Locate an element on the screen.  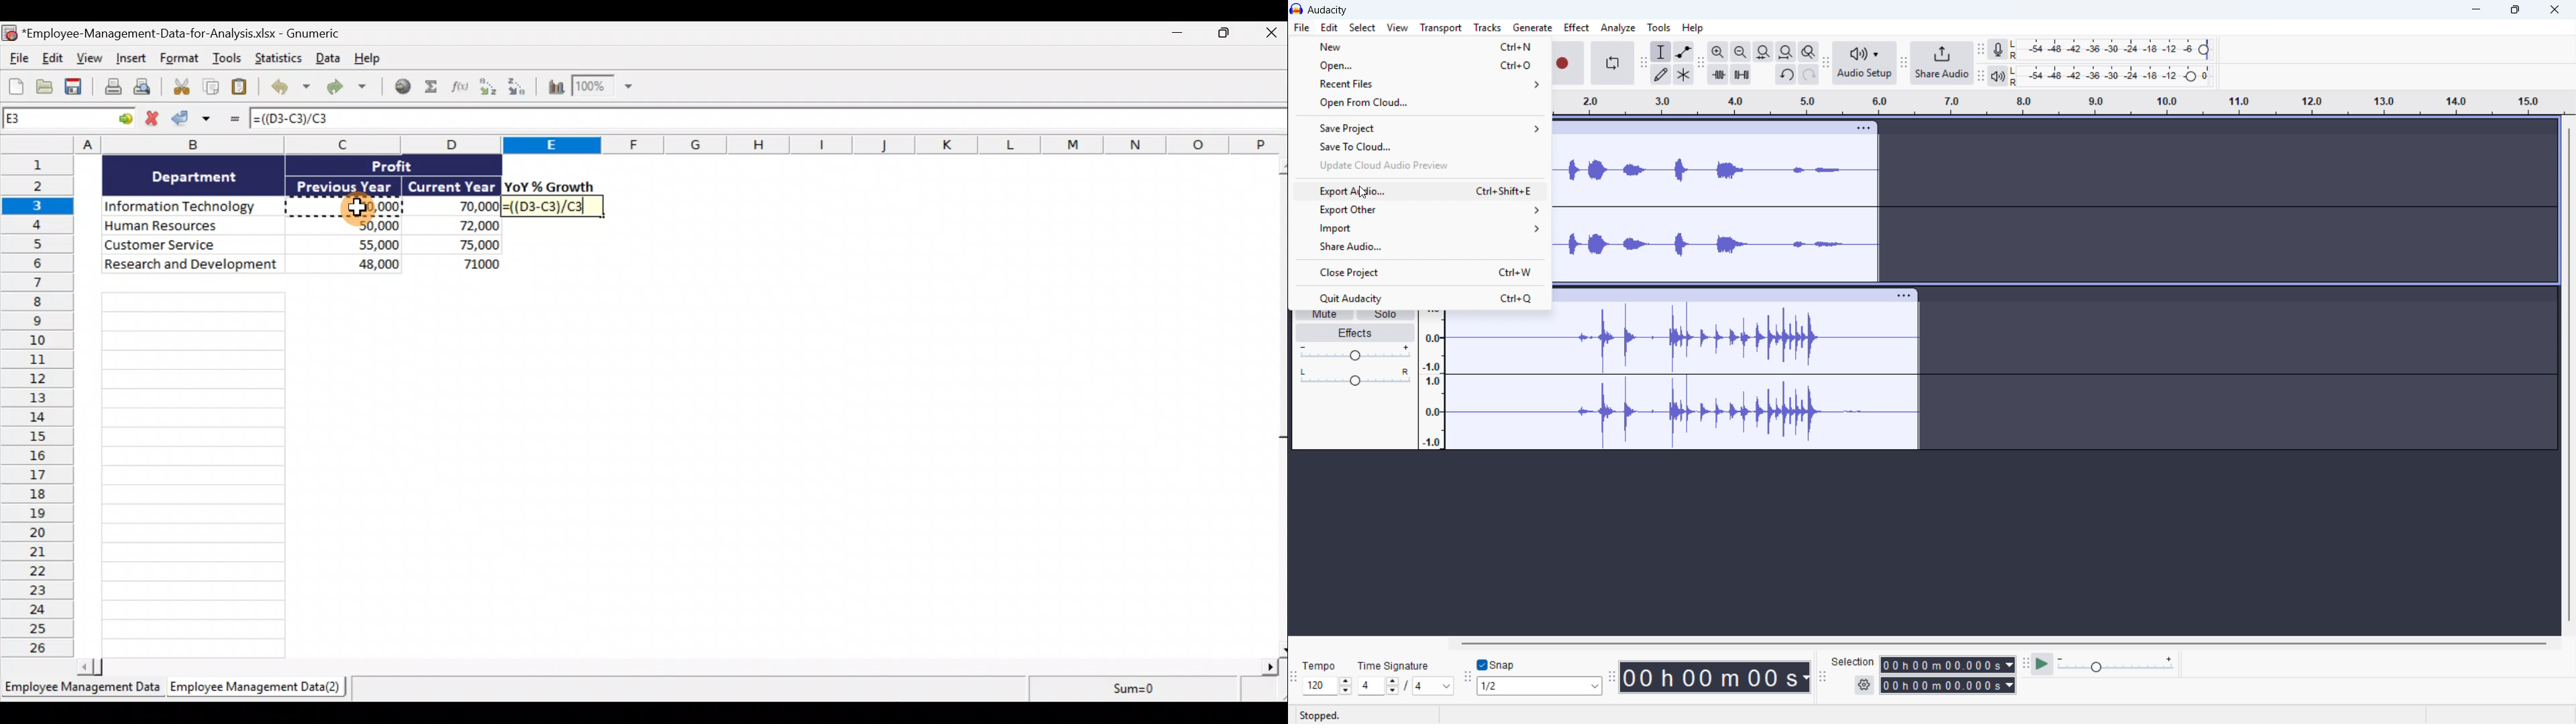
Sheet 1 is located at coordinates (80, 688).